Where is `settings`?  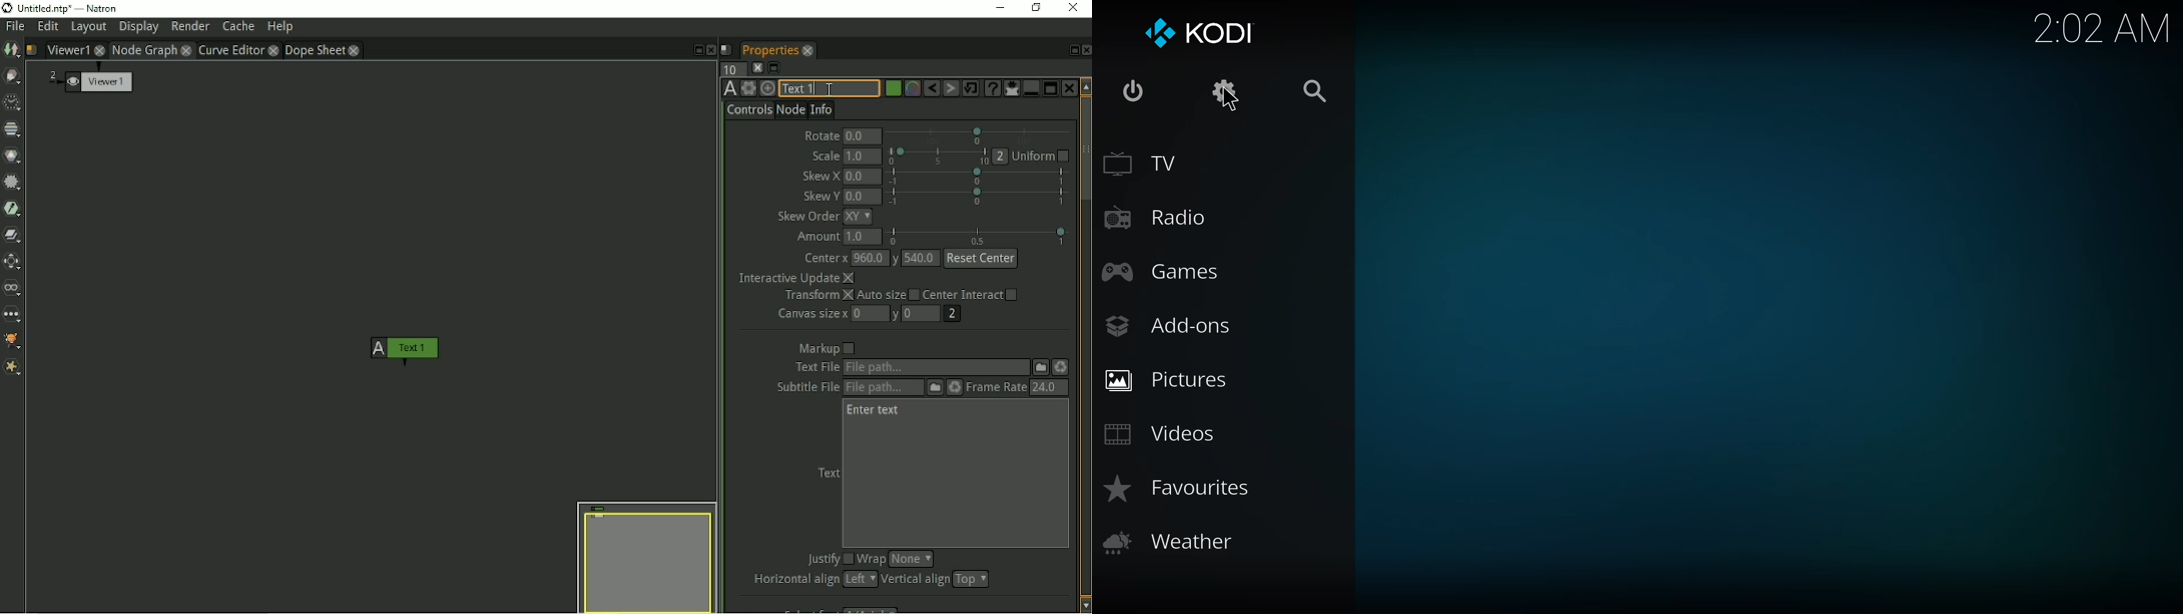 settings is located at coordinates (1225, 93).